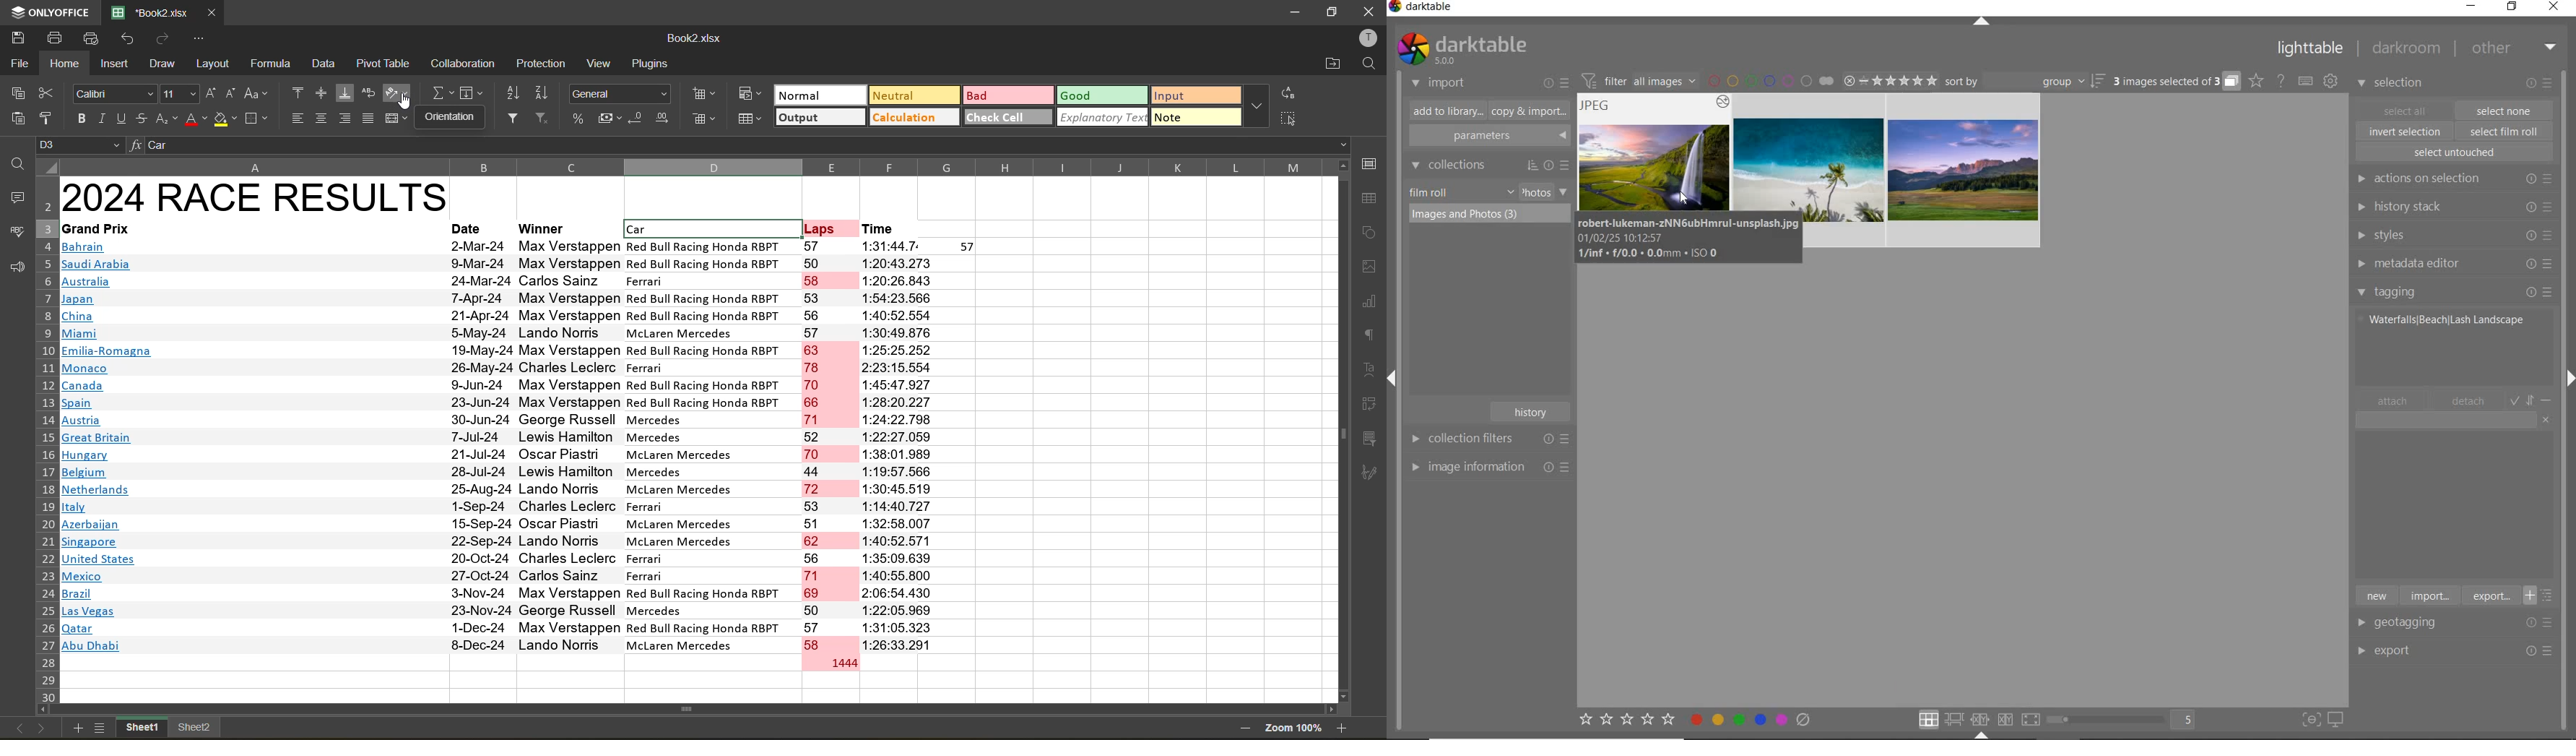  I want to click on comments, so click(14, 196).